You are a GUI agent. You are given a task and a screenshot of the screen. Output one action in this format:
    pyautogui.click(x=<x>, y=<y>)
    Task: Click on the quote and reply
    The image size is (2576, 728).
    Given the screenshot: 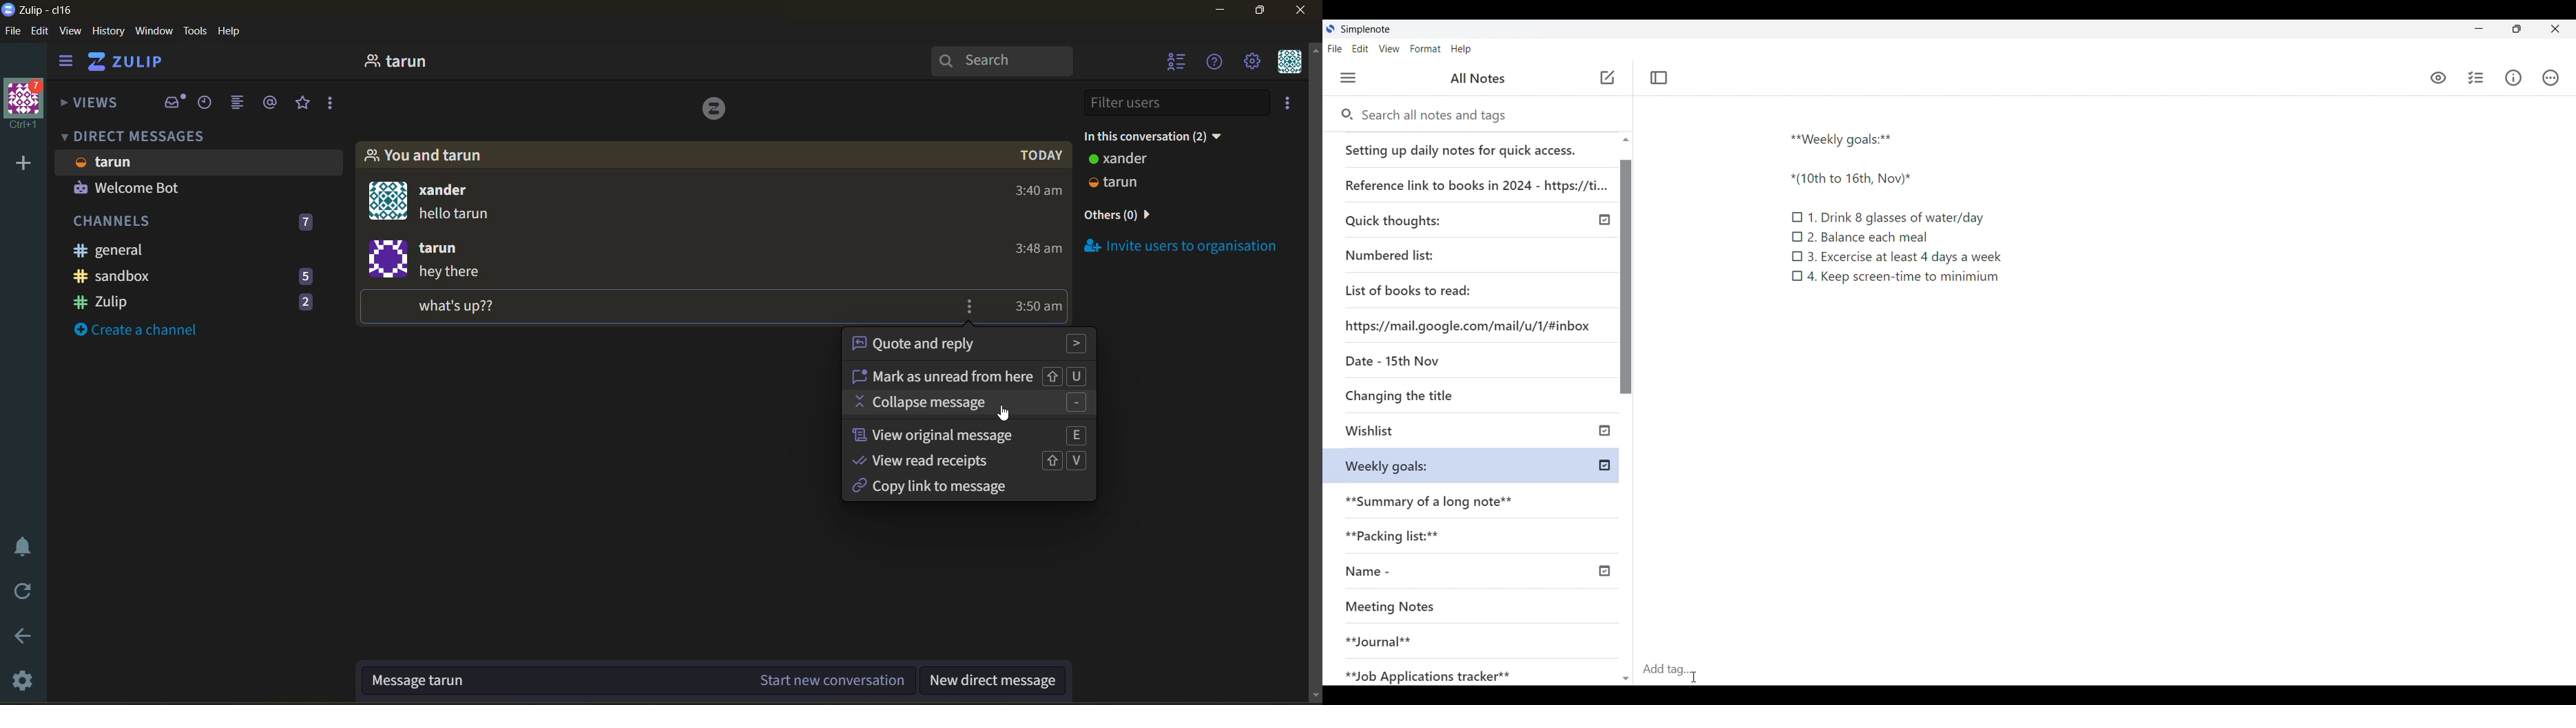 What is the action you would take?
    pyautogui.click(x=970, y=345)
    